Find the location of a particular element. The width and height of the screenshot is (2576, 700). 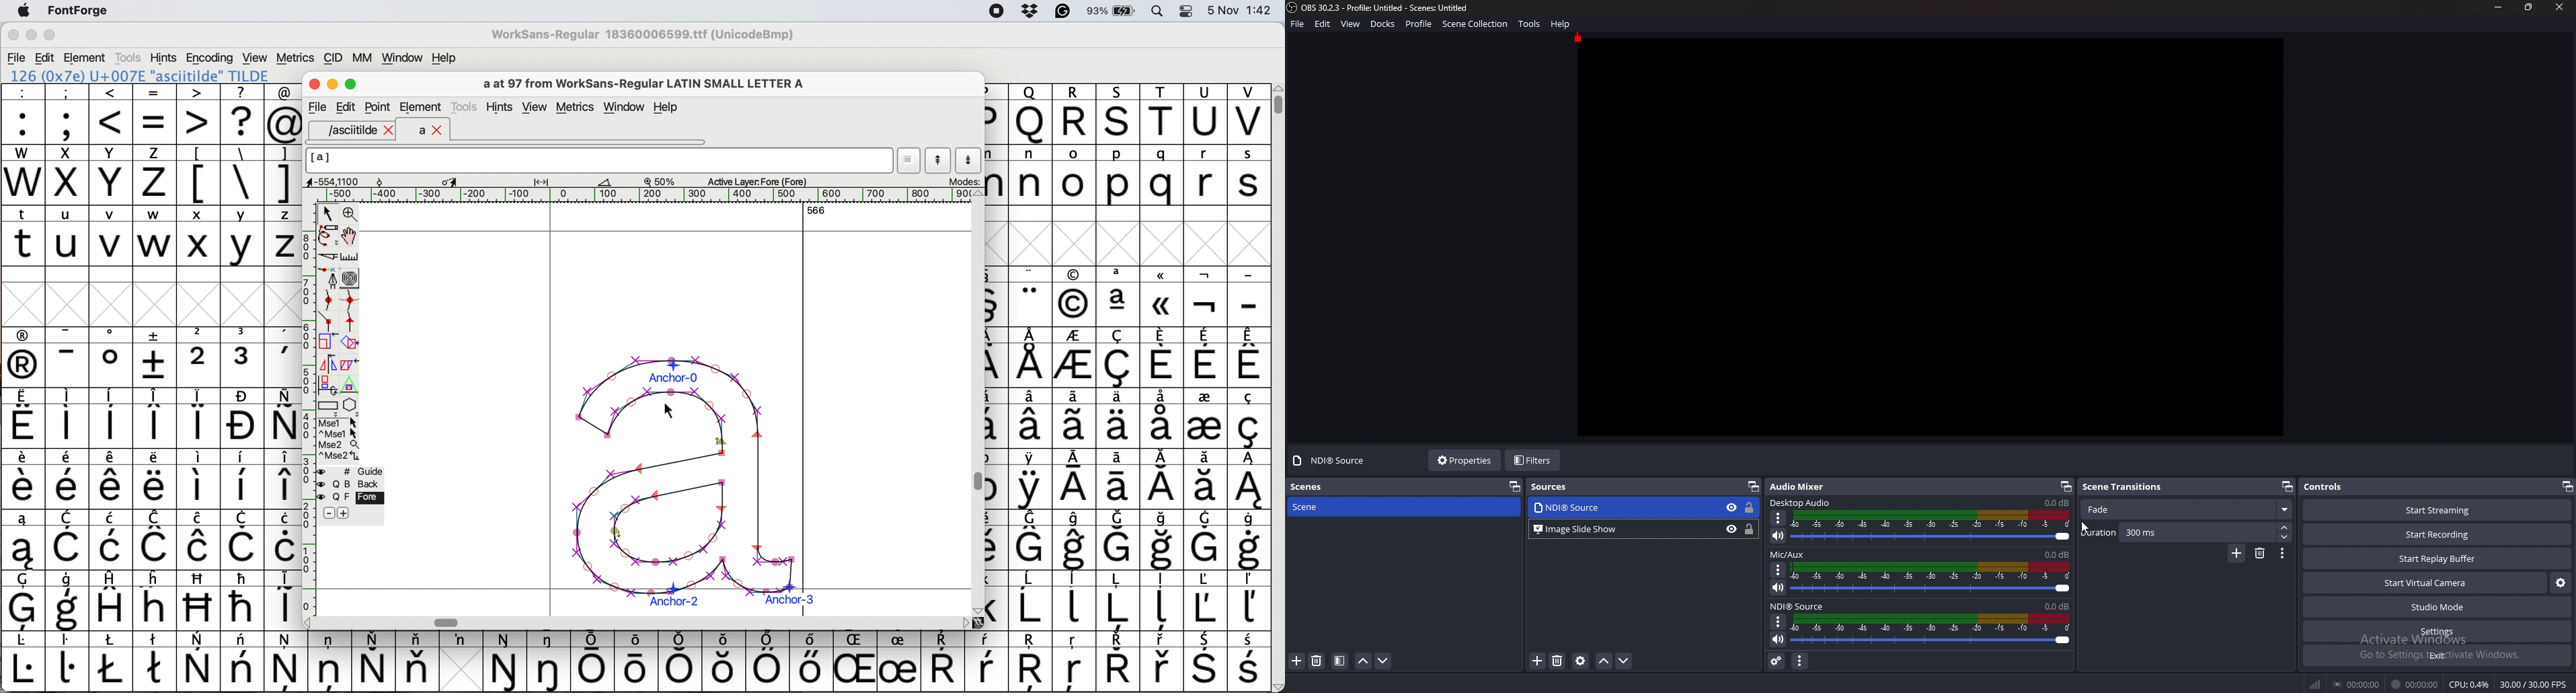

sources is located at coordinates (1554, 486).